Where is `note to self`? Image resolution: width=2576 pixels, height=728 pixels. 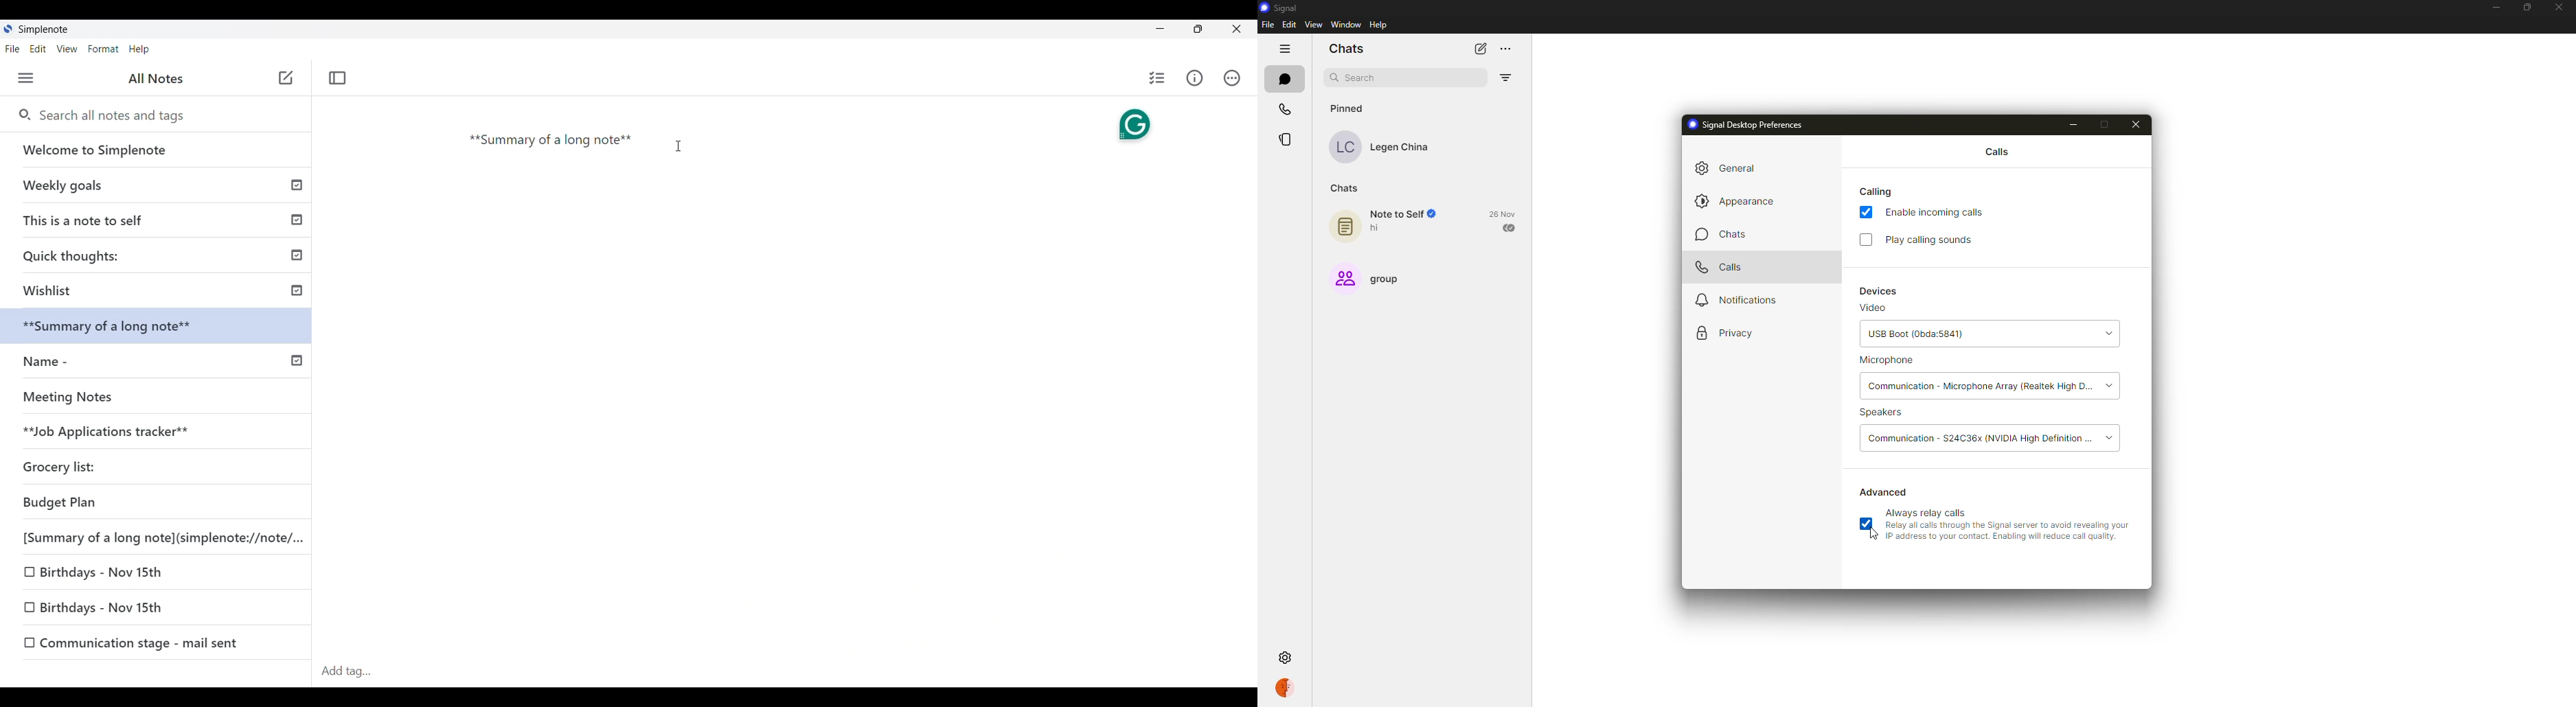
note to self is located at coordinates (1403, 214).